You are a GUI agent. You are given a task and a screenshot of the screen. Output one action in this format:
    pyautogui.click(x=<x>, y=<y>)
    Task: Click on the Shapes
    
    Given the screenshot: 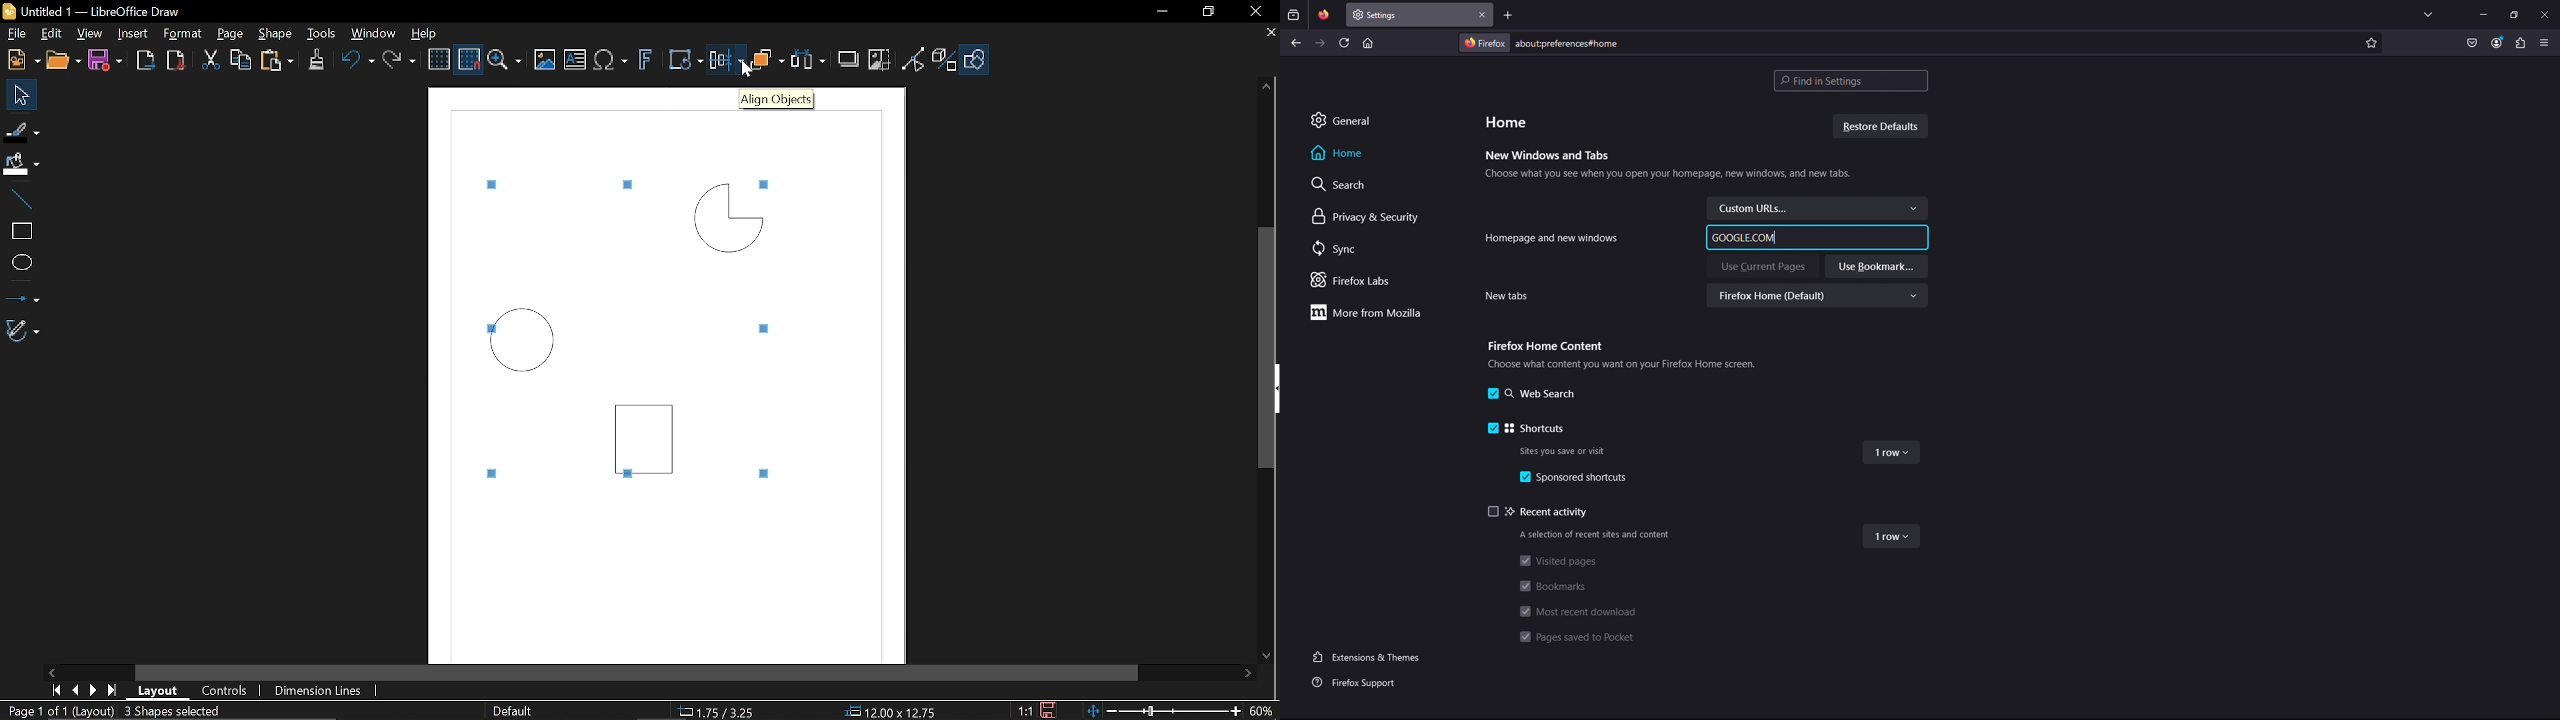 What is the action you would take?
    pyautogui.click(x=978, y=60)
    